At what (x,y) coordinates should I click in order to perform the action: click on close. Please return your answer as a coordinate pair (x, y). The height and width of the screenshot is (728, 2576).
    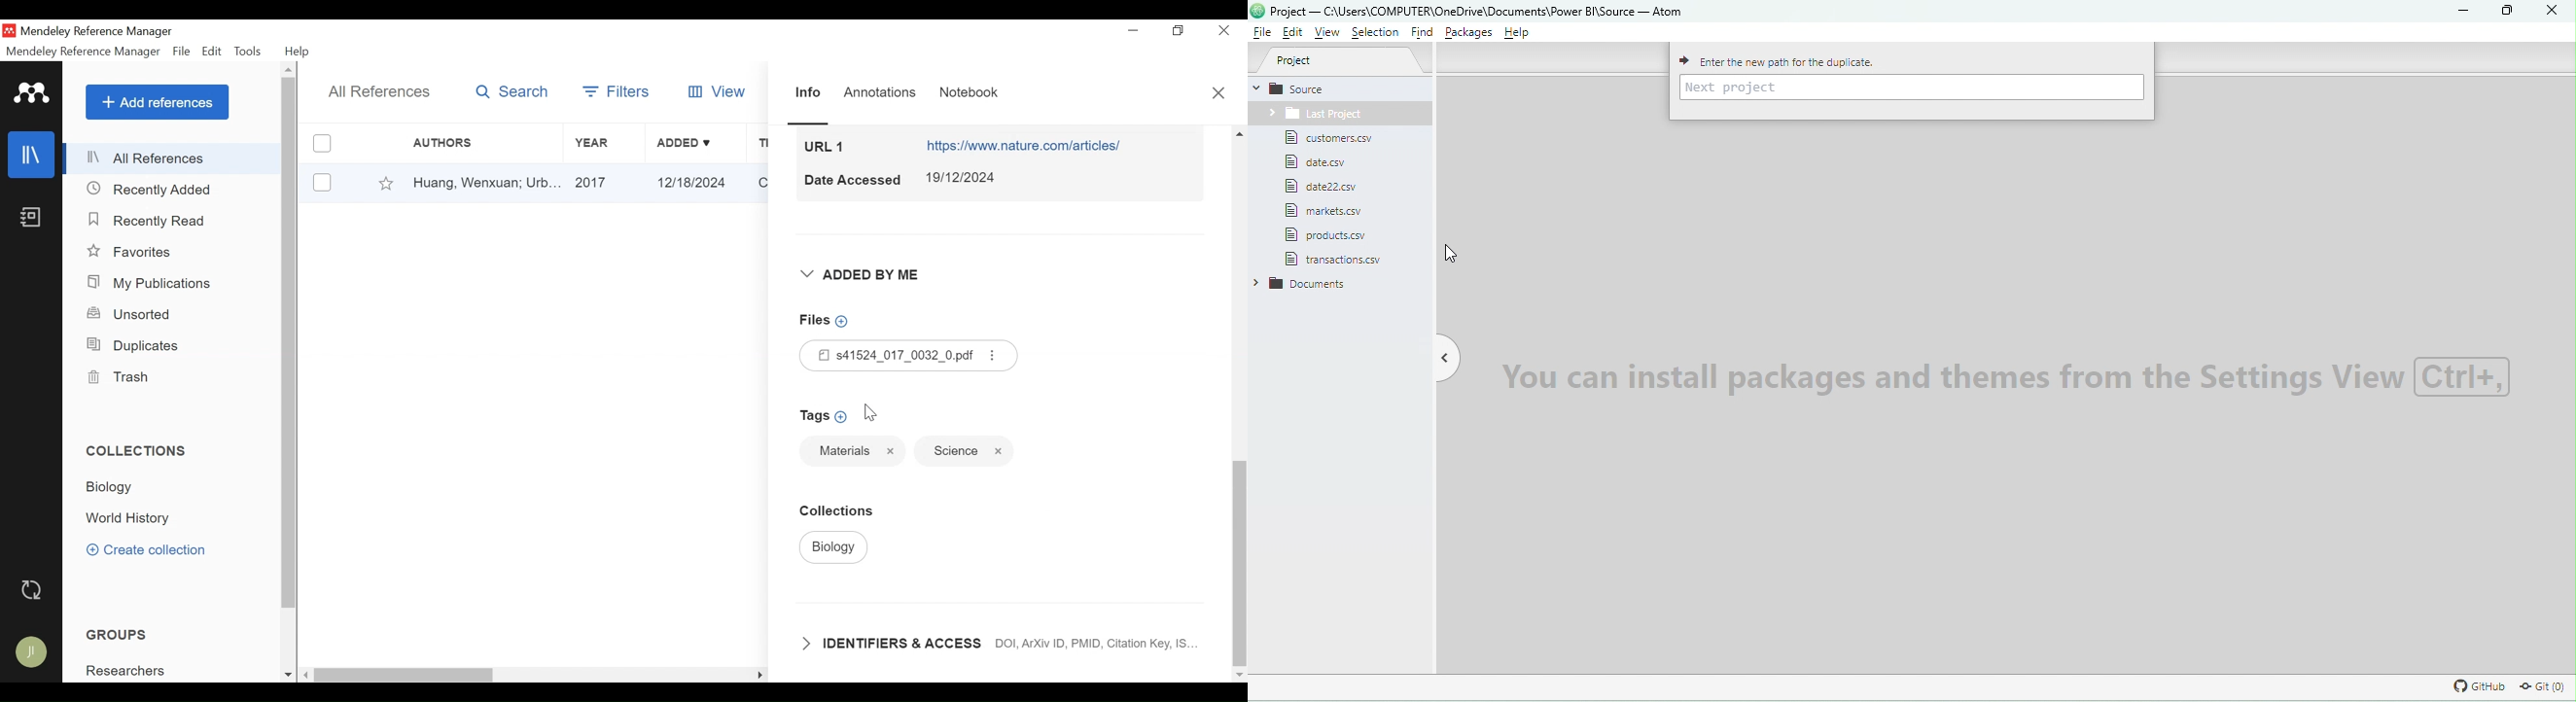
    Looking at the image, I should click on (892, 451).